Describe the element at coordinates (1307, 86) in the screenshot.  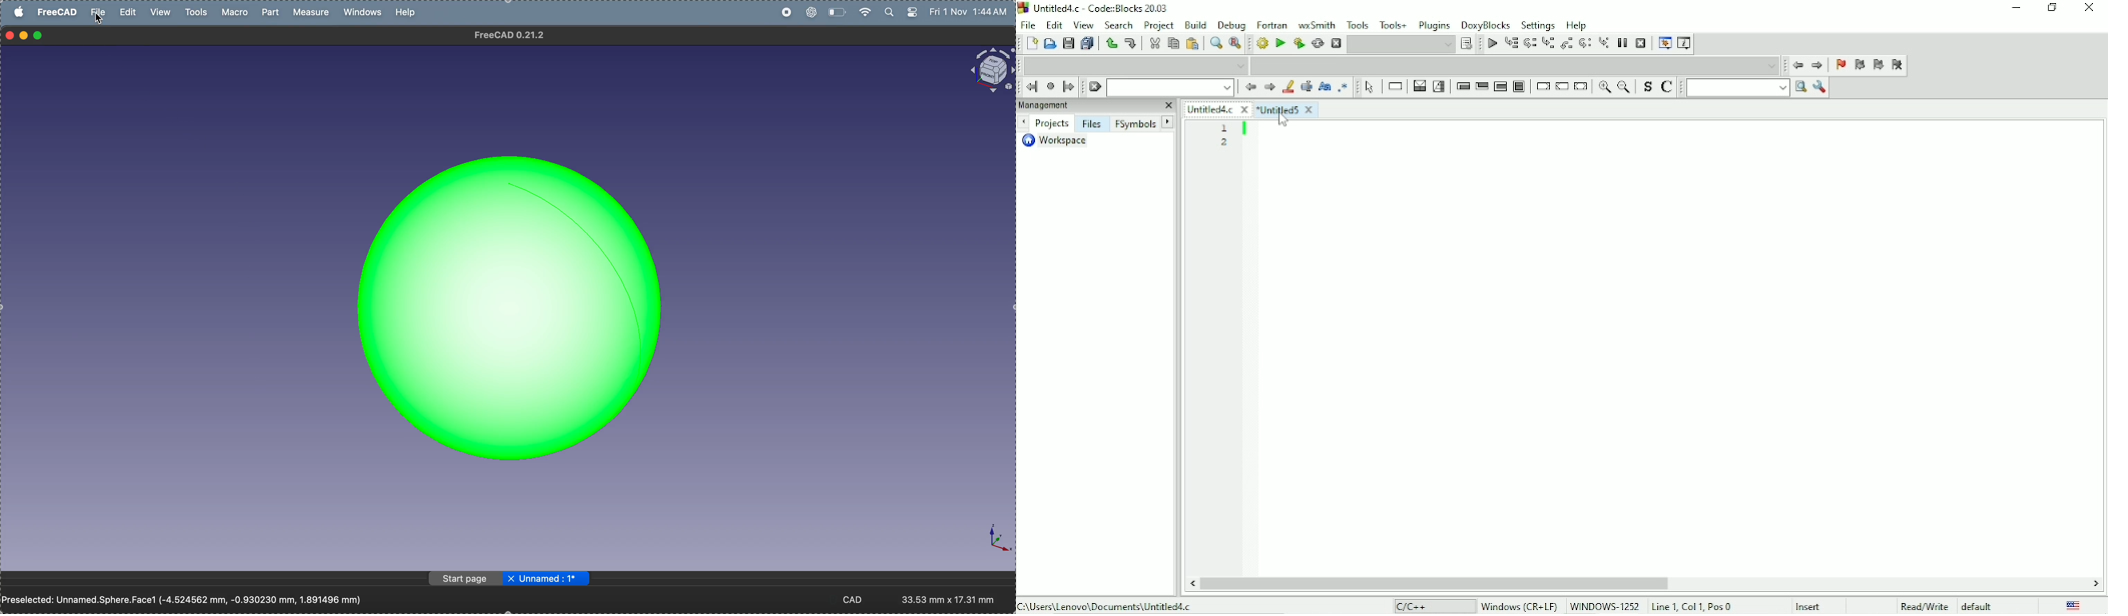
I see `Selected text` at that location.